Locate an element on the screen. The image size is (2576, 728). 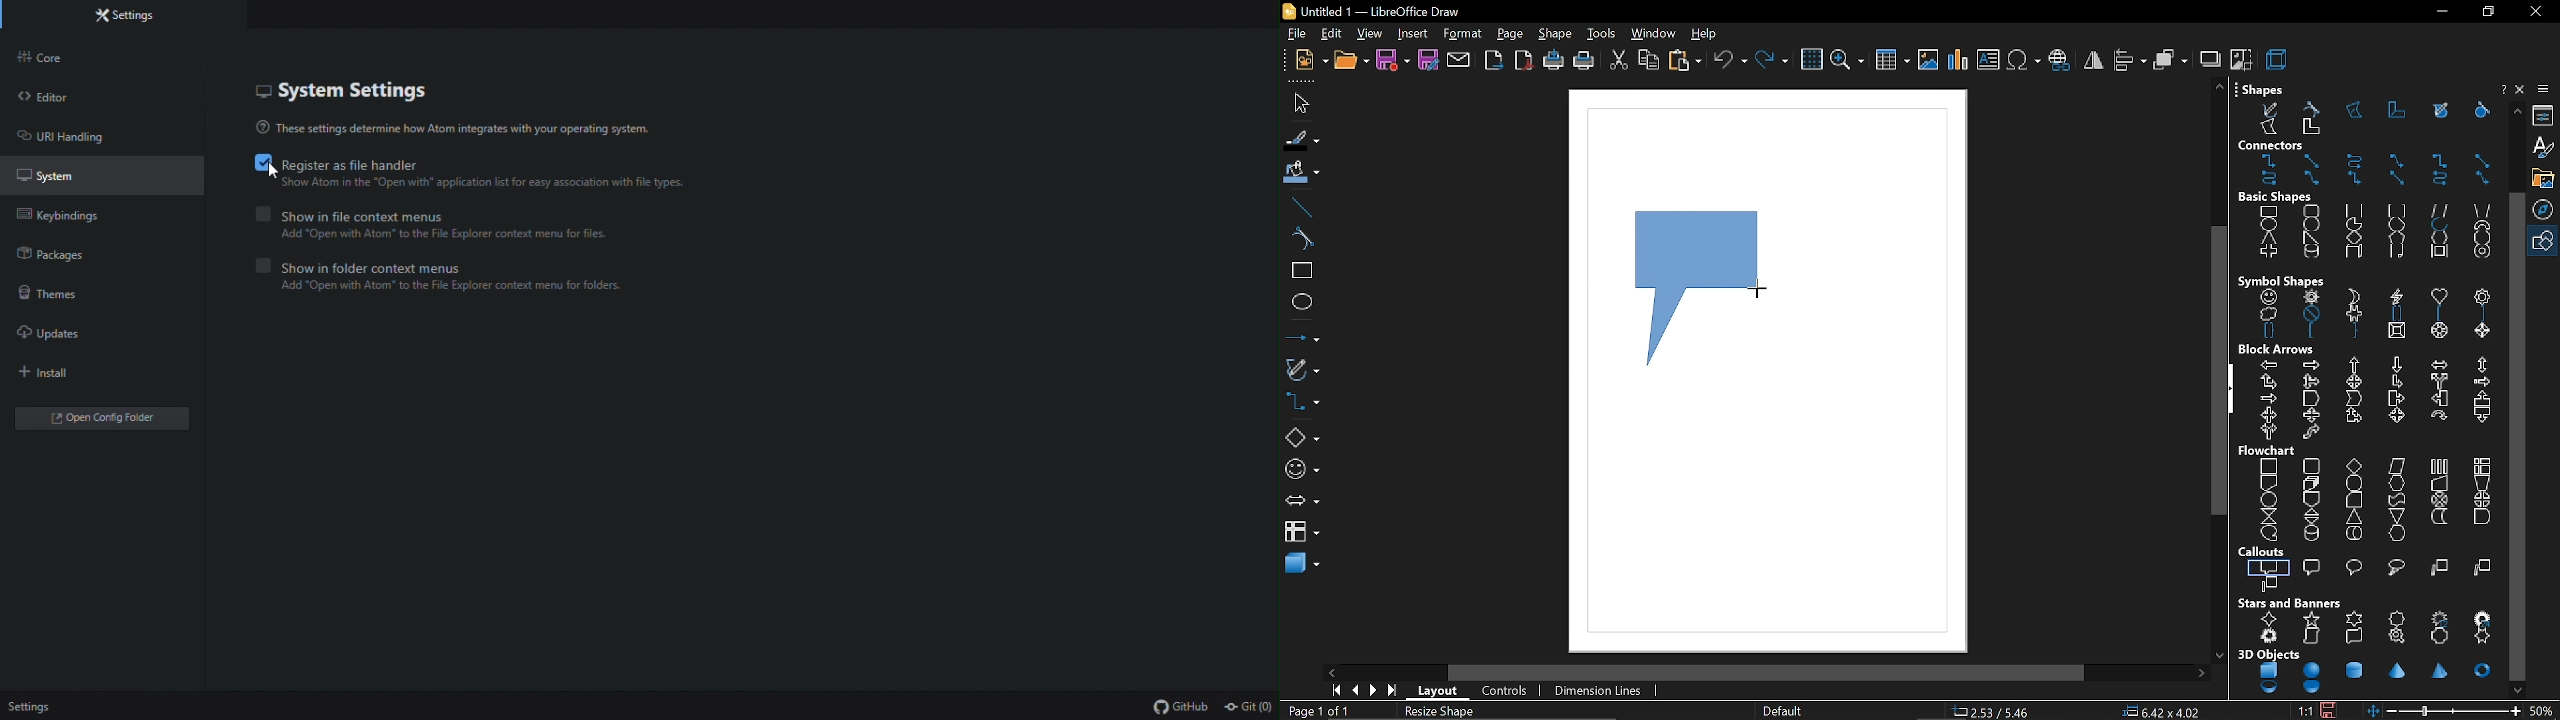
parallelogram is located at coordinates (2440, 210).